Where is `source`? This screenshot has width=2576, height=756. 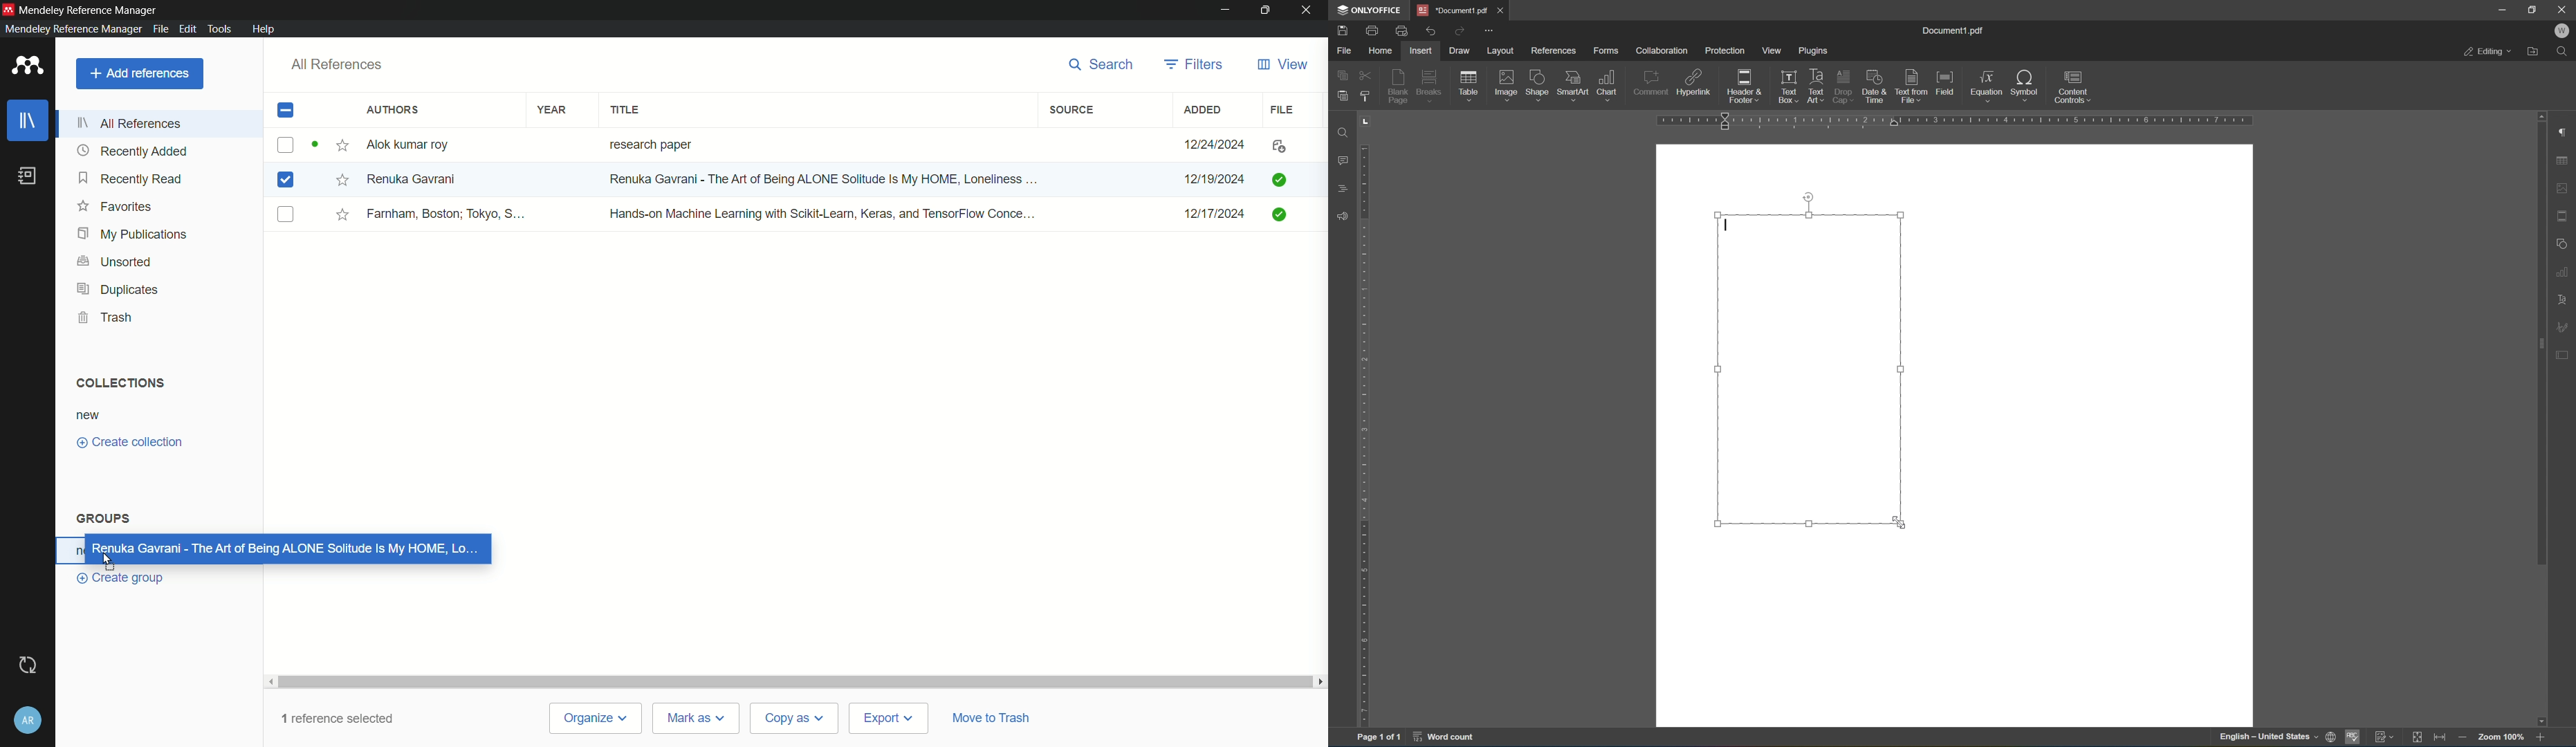 source is located at coordinates (1071, 110).